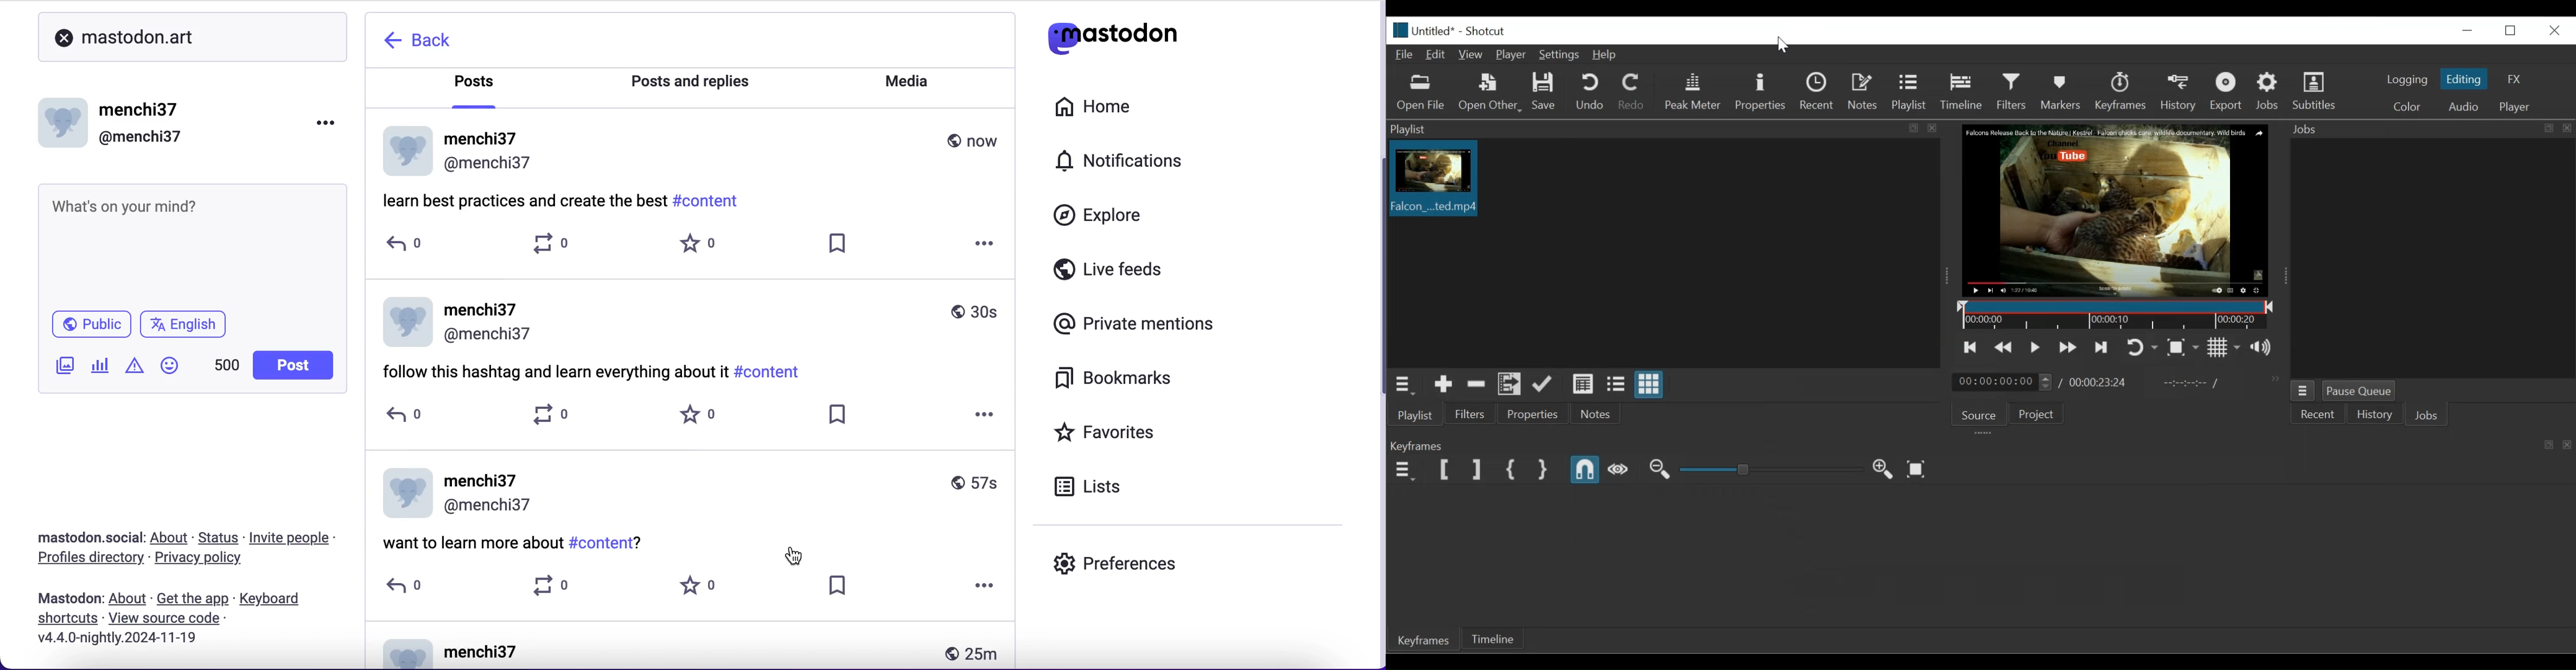 The width and height of the screenshot is (2576, 672). Describe the element at coordinates (386, 41) in the screenshot. I see `back` at that location.